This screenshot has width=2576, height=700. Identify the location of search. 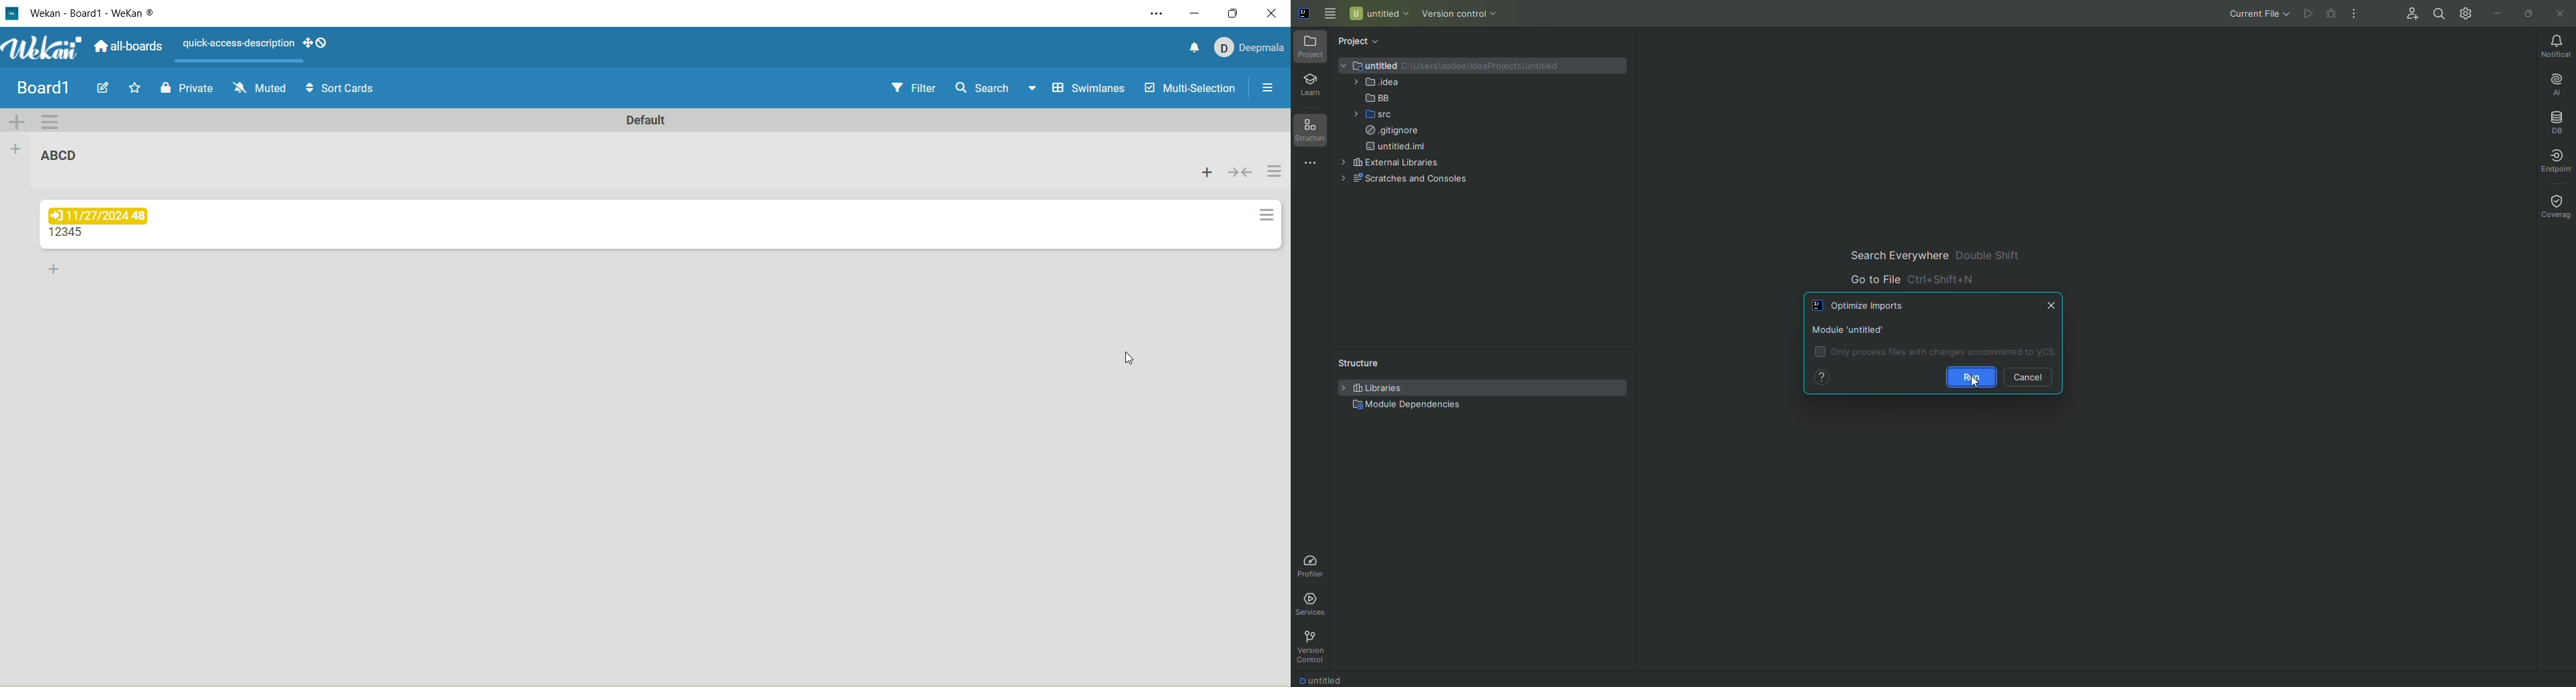
(997, 89).